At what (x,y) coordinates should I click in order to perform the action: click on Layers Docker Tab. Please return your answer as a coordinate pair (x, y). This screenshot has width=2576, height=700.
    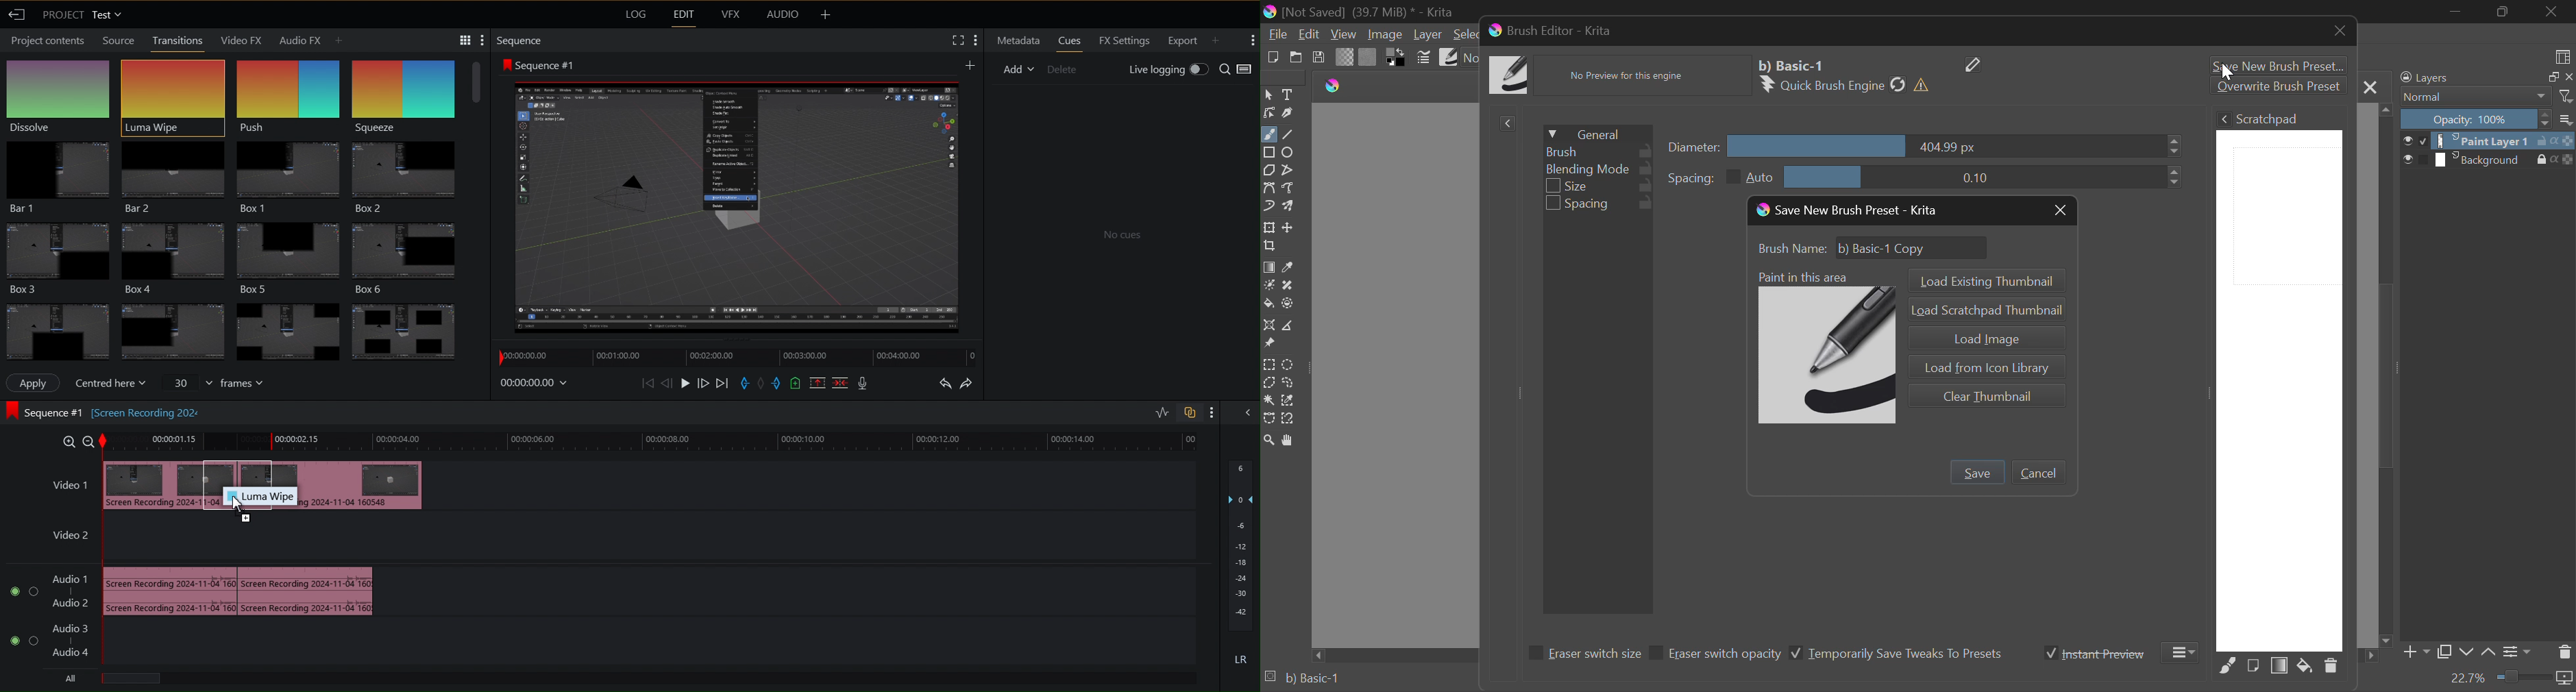
    Looking at the image, I should click on (2486, 77).